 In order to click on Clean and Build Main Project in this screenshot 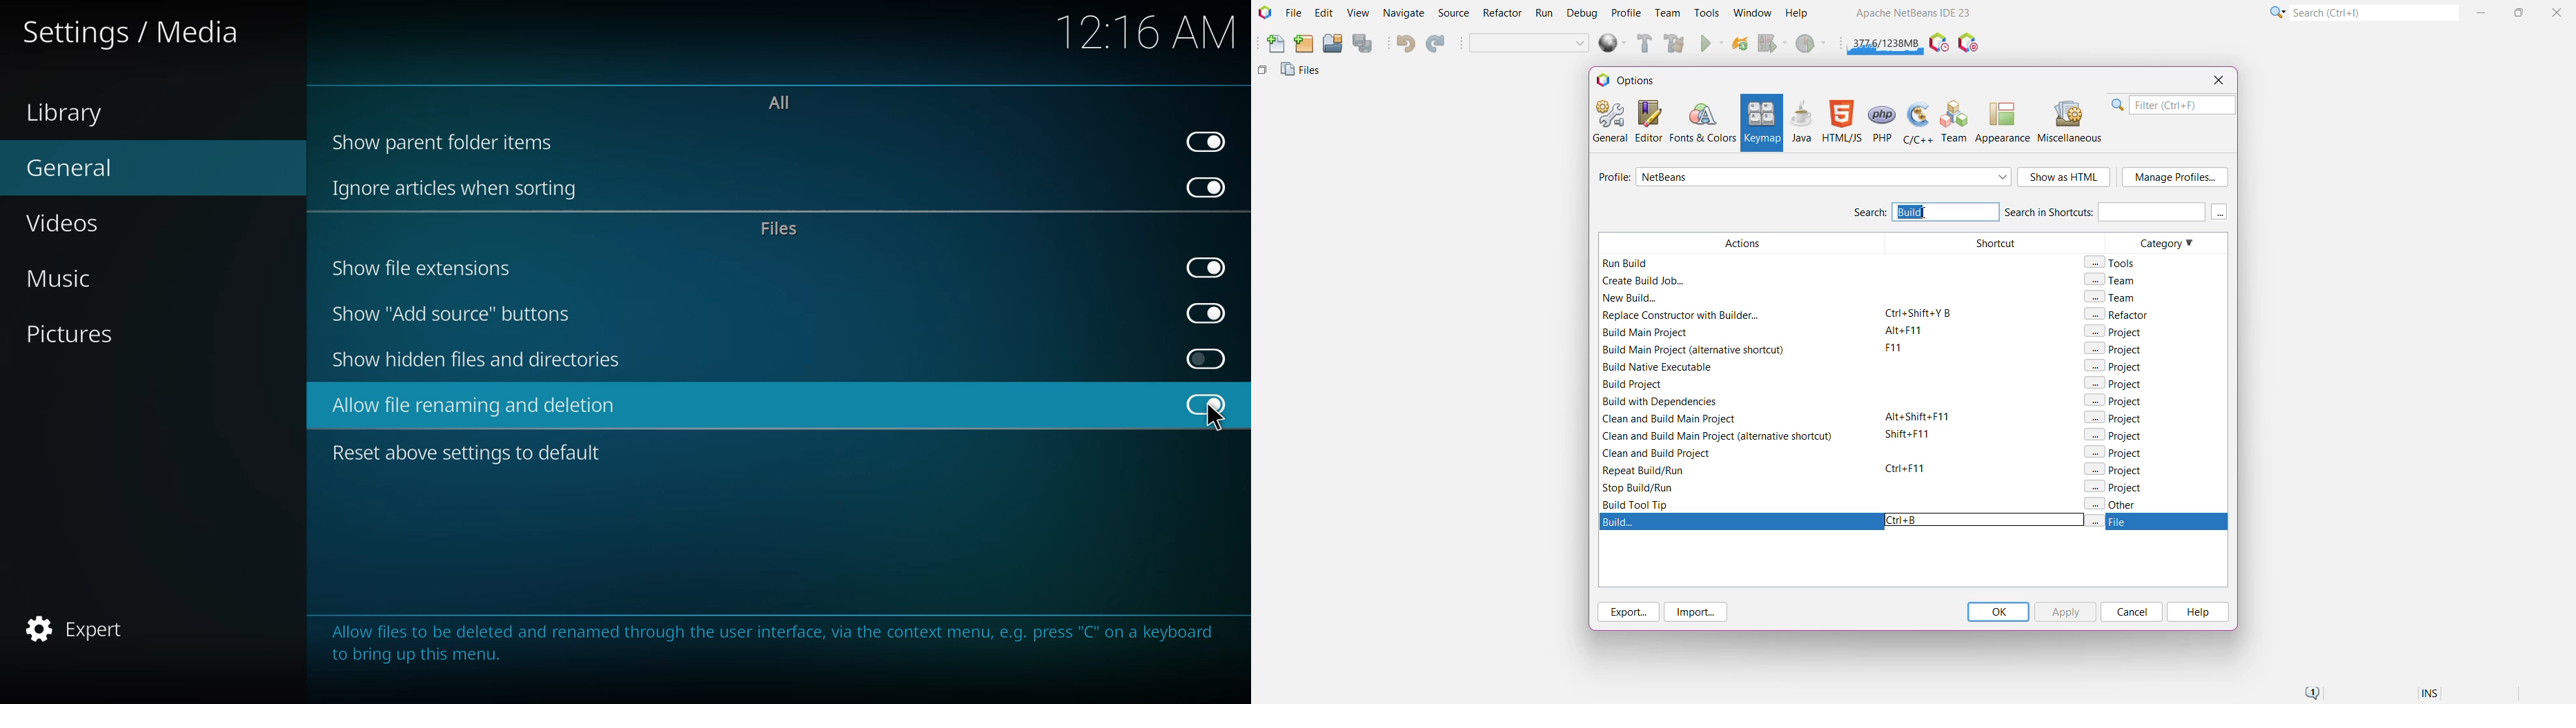, I will do `click(1677, 45)`.